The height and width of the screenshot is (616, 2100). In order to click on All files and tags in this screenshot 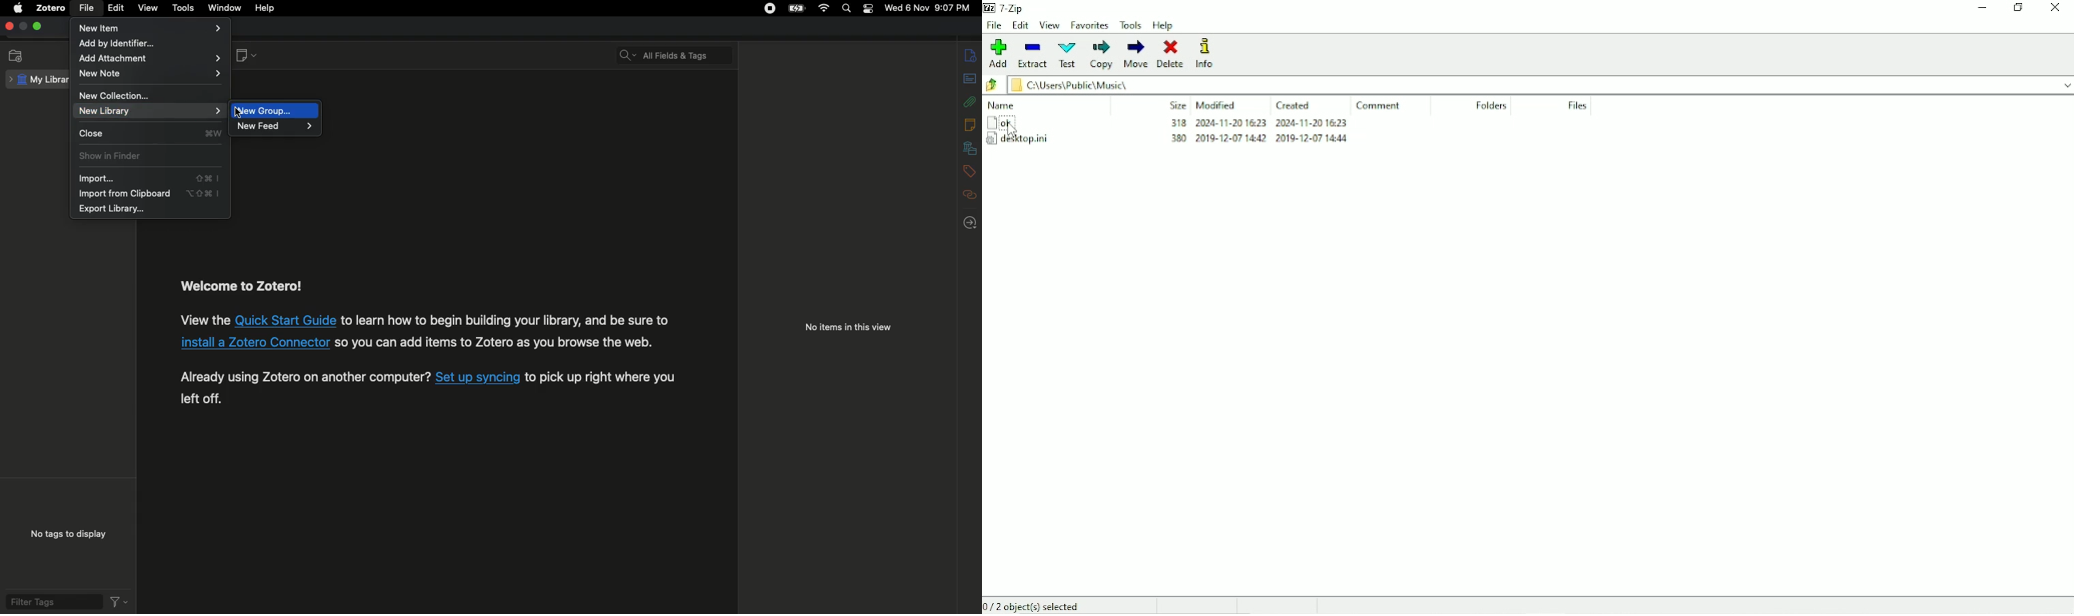, I will do `click(678, 52)`.